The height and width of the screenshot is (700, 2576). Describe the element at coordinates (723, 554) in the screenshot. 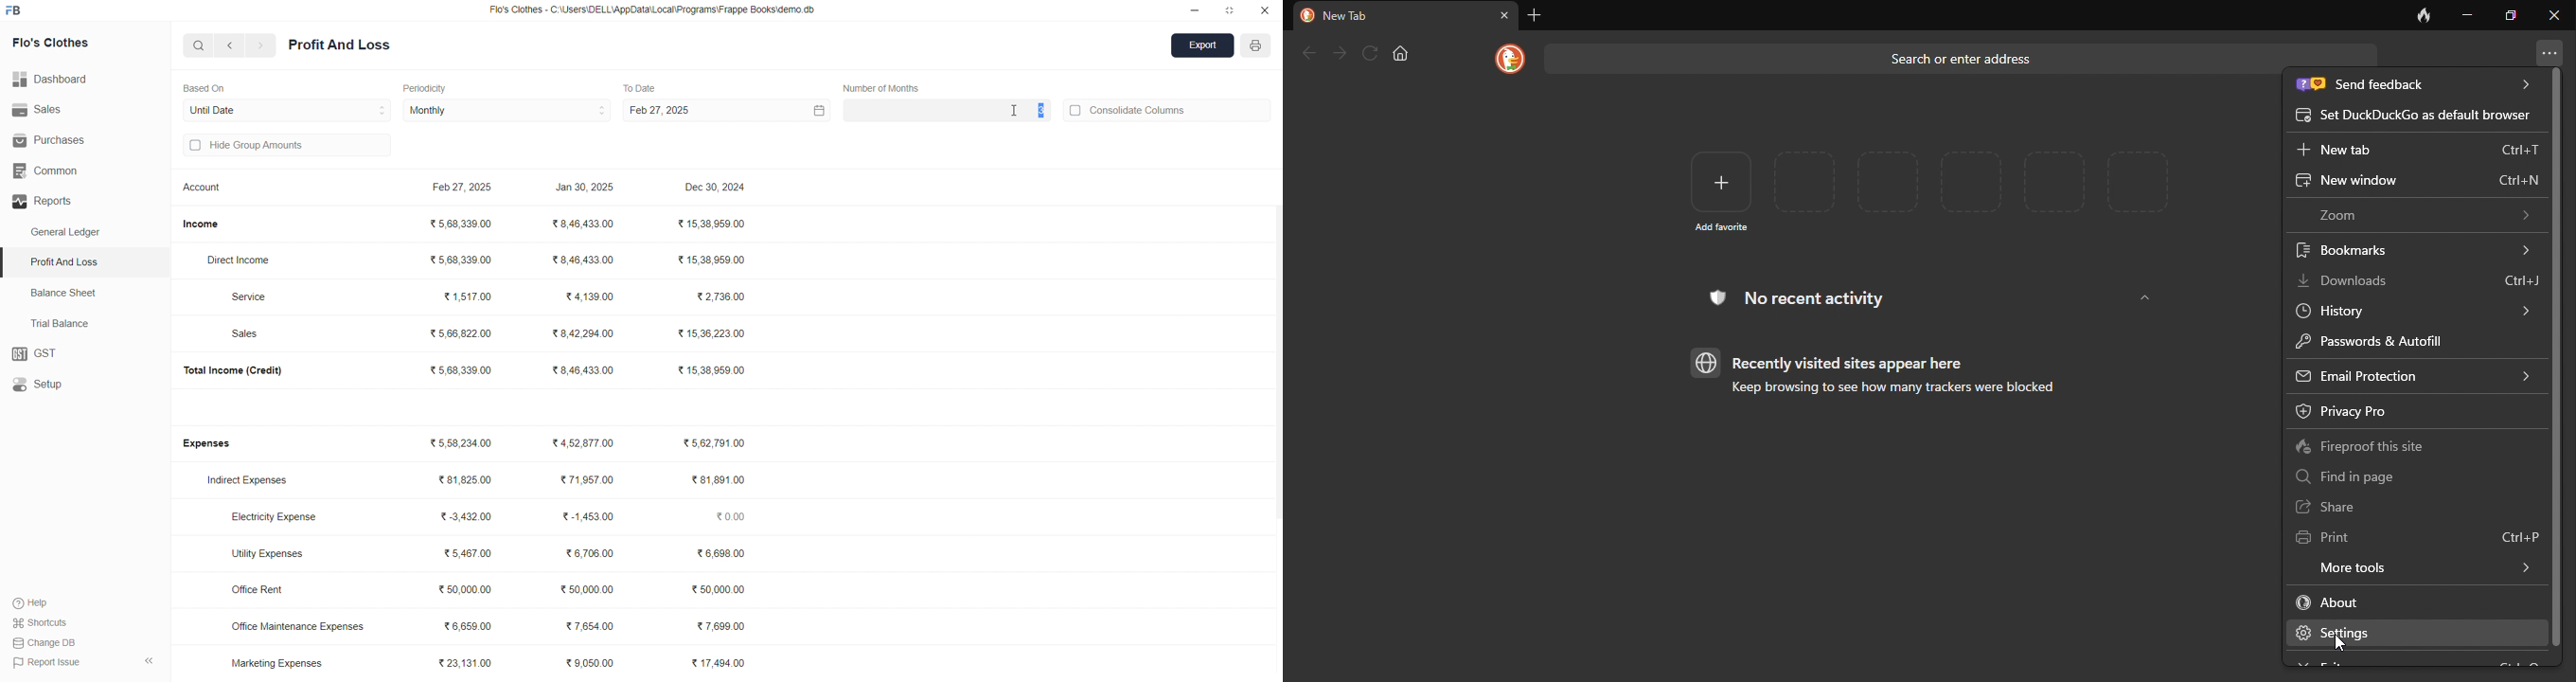

I see `₹6,608.00` at that location.